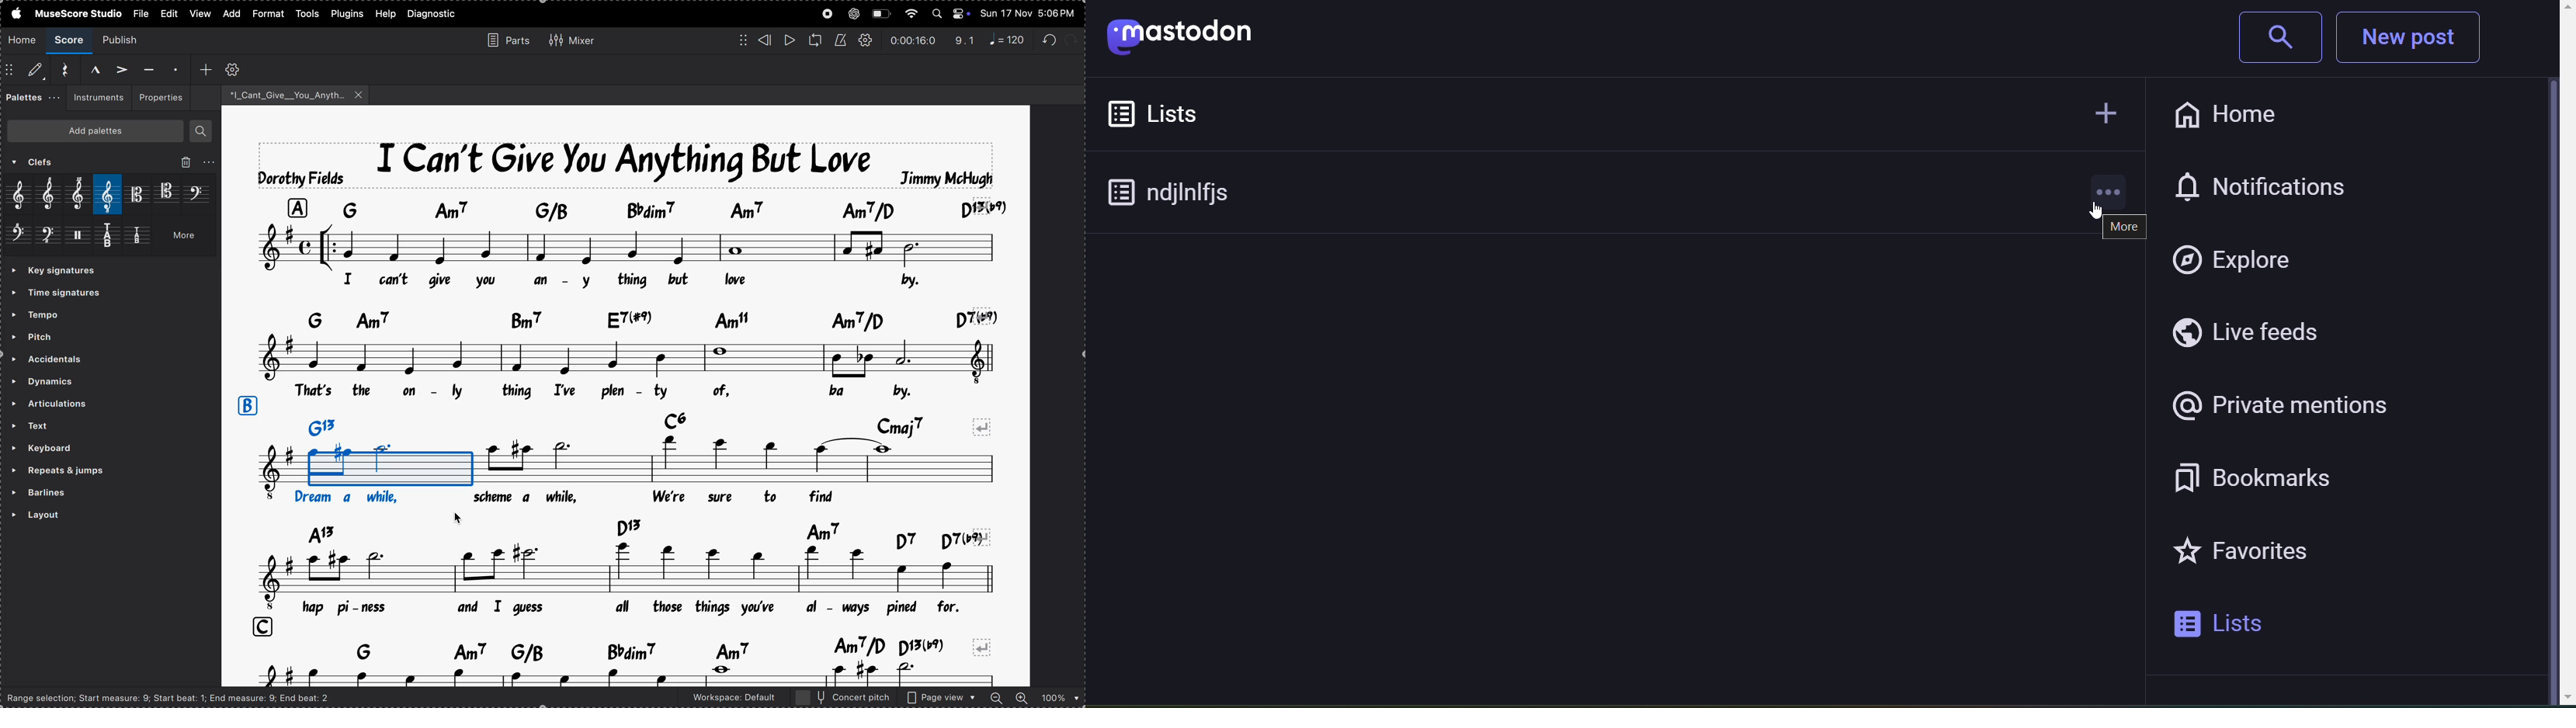 Image resolution: width=2576 pixels, height=728 pixels. I want to click on key notes, so click(638, 317).